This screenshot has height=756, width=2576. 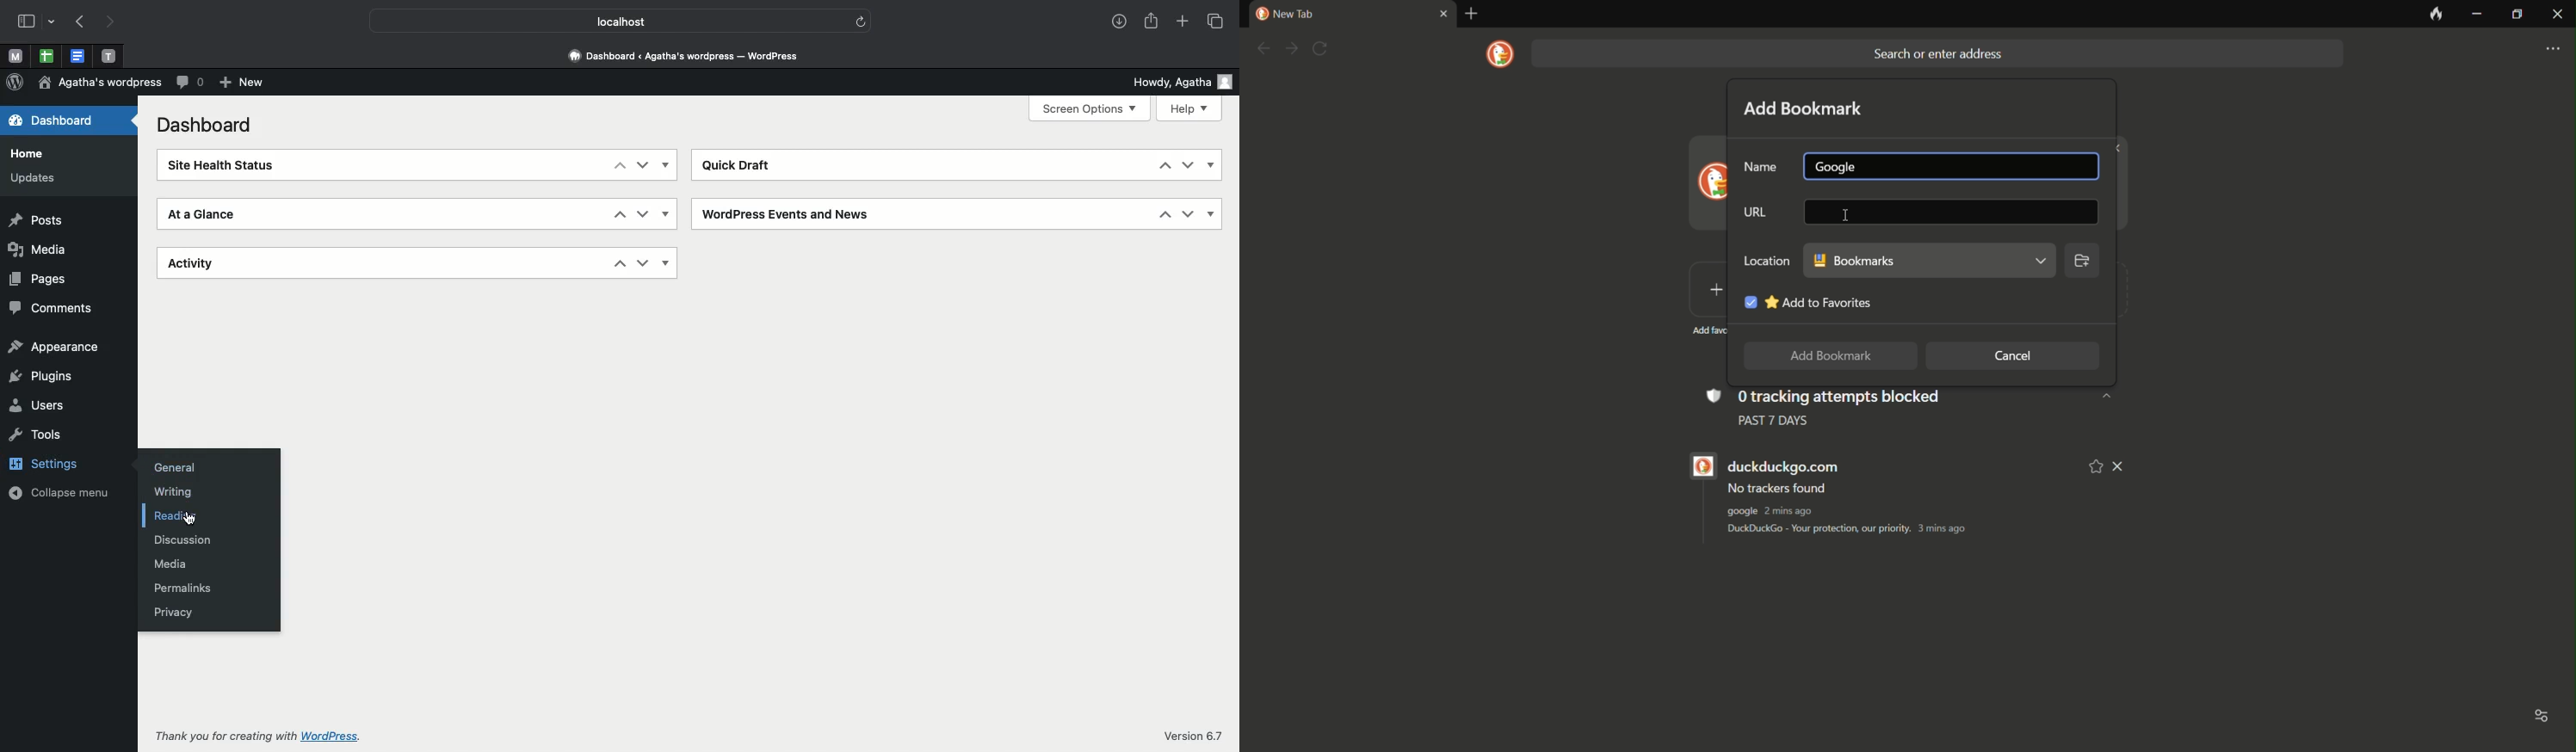 What do you see at coordinates (169, 468) in the screenshot?
I see `General` at bounding box center [169, 468].